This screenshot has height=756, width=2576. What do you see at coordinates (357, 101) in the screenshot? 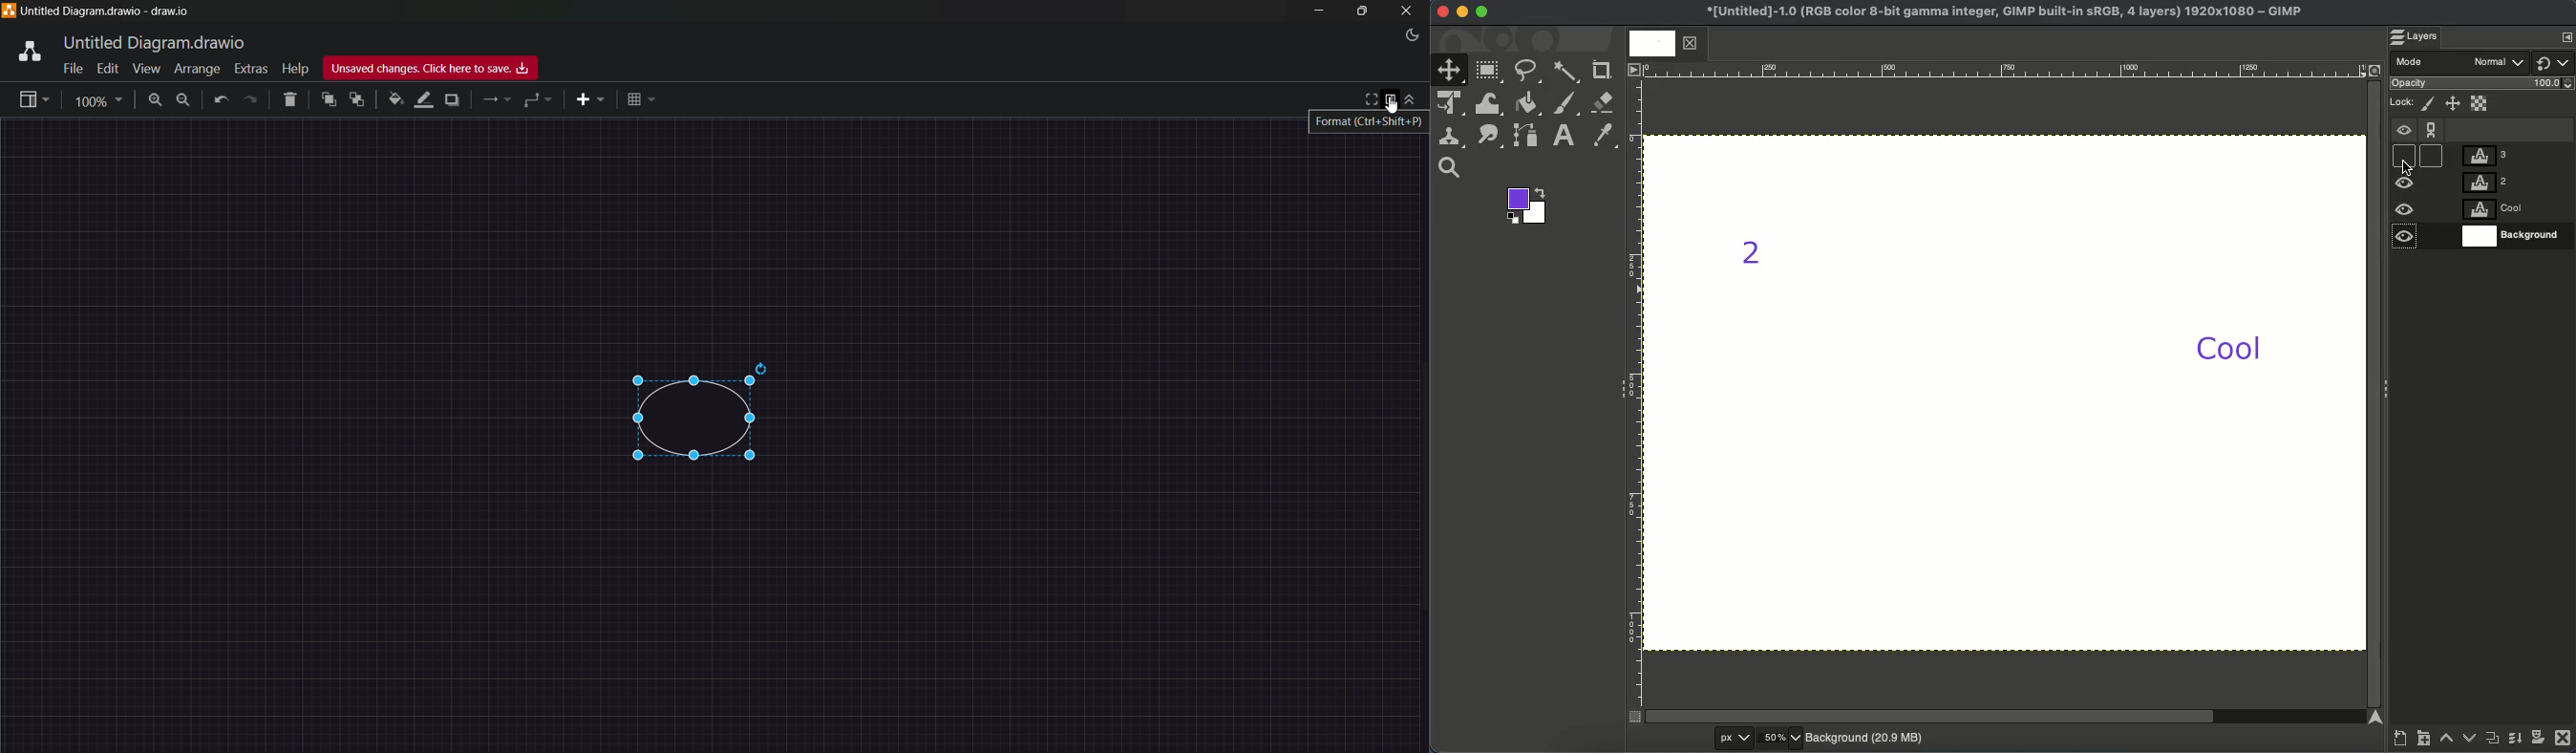
I see `to back` at bounding box center [357, 101].